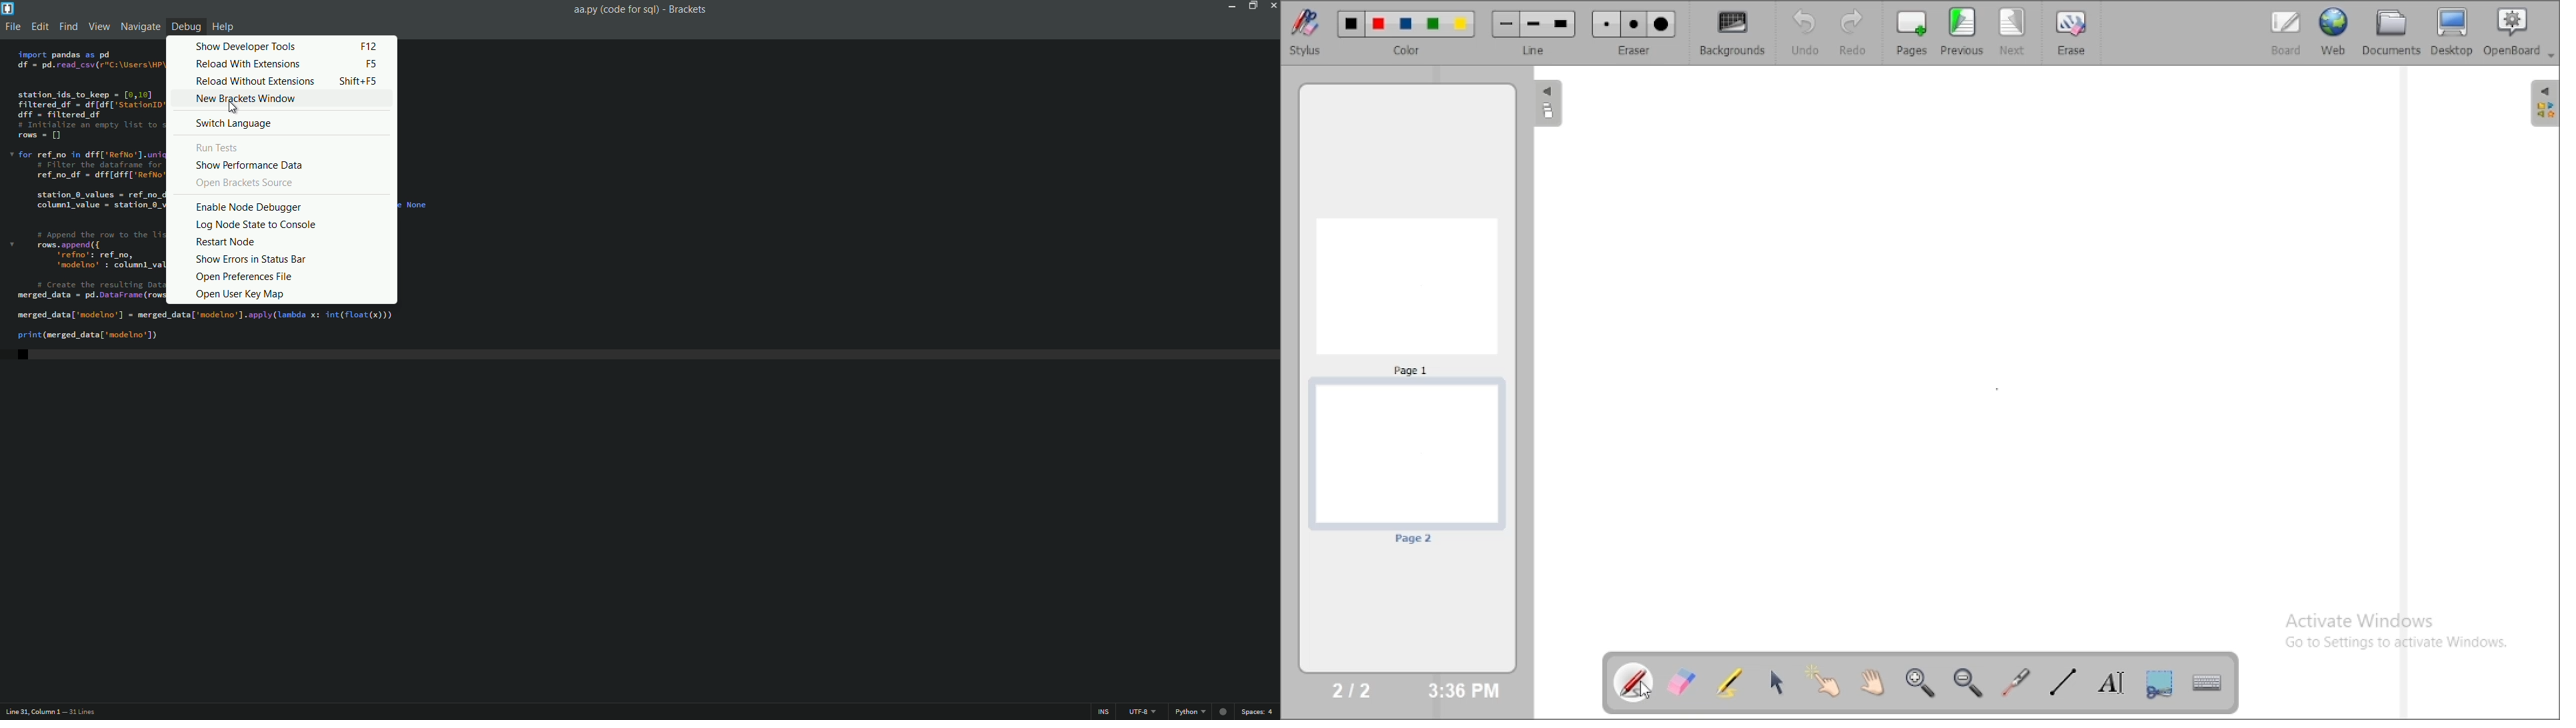 The image size is (2576, 728). What do you see at coordinates (1729, 681) in the screenshot?
I see `highlight` at bounding box center [1729, 681].